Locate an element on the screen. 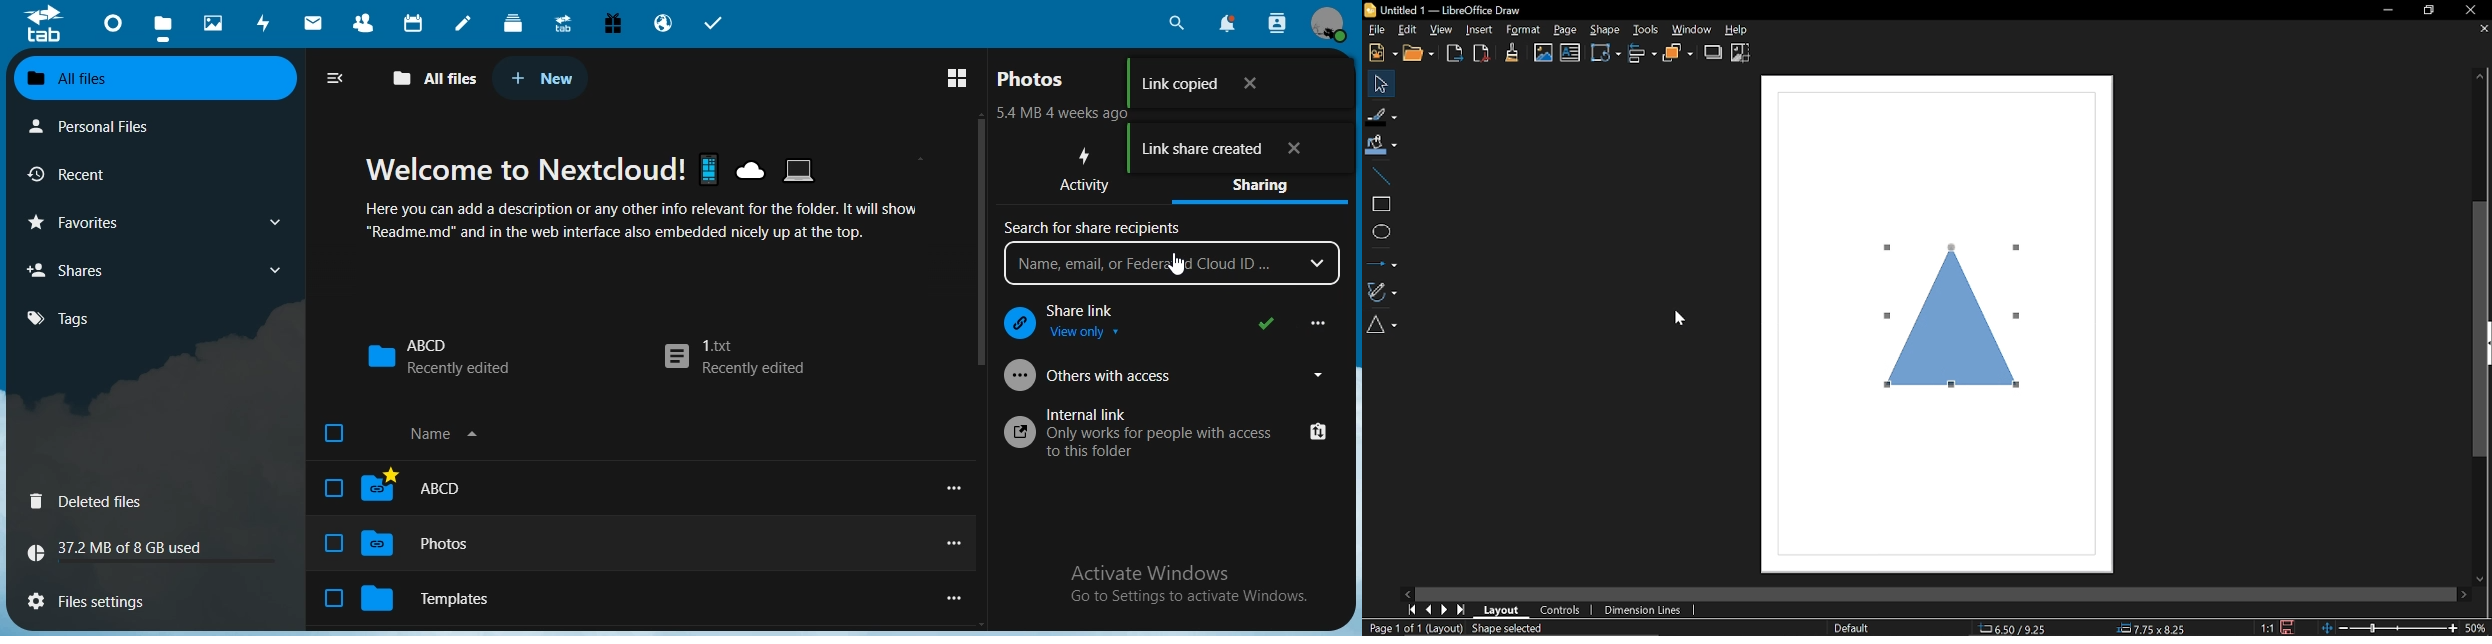 The width and height of the screenshot is (2492, 644). more optiosn is located at coordinates (951, 600).